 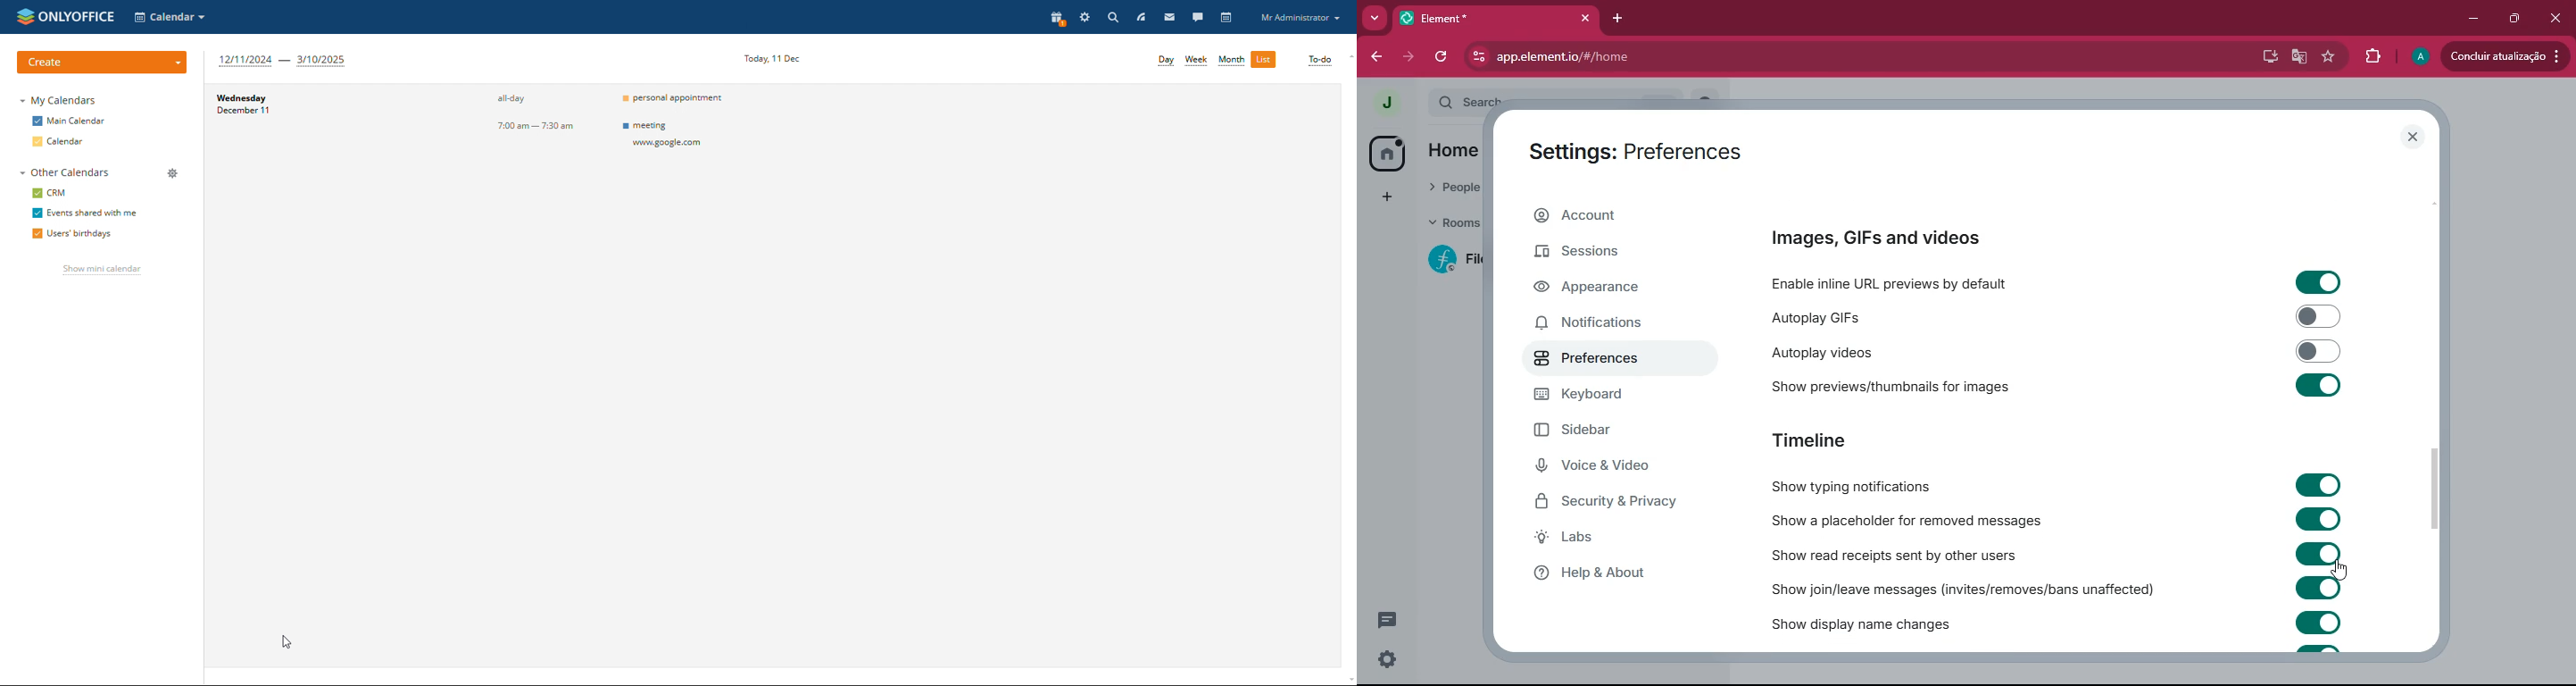 I want to click on extensions, so click(x=2374, y=56).